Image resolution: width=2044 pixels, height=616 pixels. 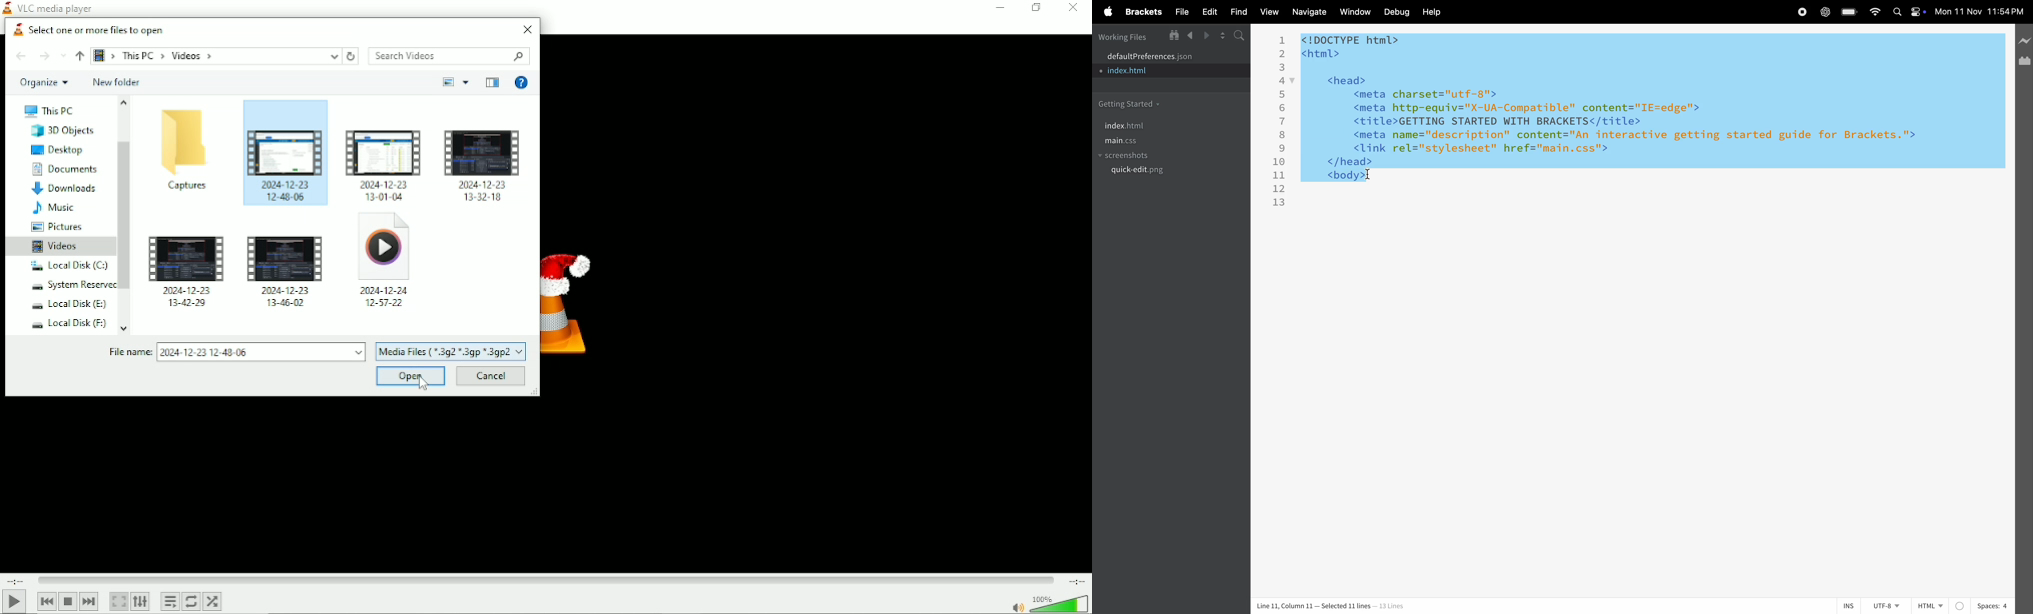 What do you see at coordinates (1159, 71) in the screenshot?
I see `index.html` at bounding box center [1159, 71].